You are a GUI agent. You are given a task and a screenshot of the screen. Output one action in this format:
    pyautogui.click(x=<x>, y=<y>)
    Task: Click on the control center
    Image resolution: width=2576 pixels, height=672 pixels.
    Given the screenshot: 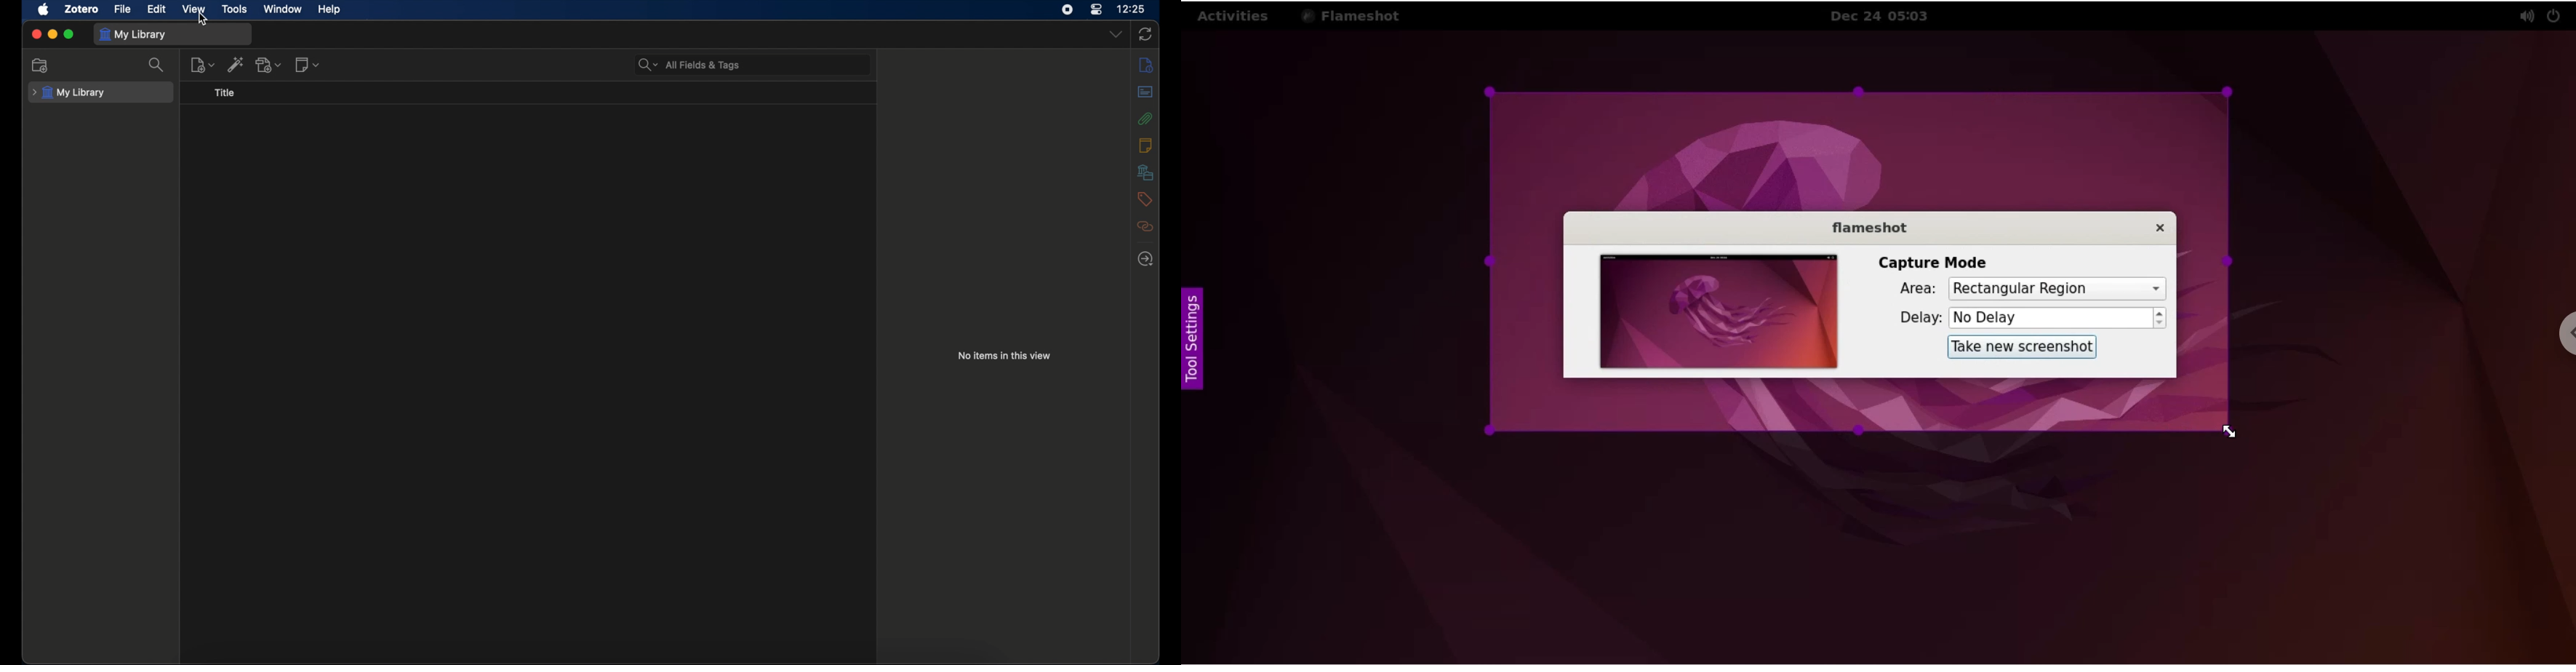 What is the action you would take?
    pyautogui.click(x=1097, y=9)
    